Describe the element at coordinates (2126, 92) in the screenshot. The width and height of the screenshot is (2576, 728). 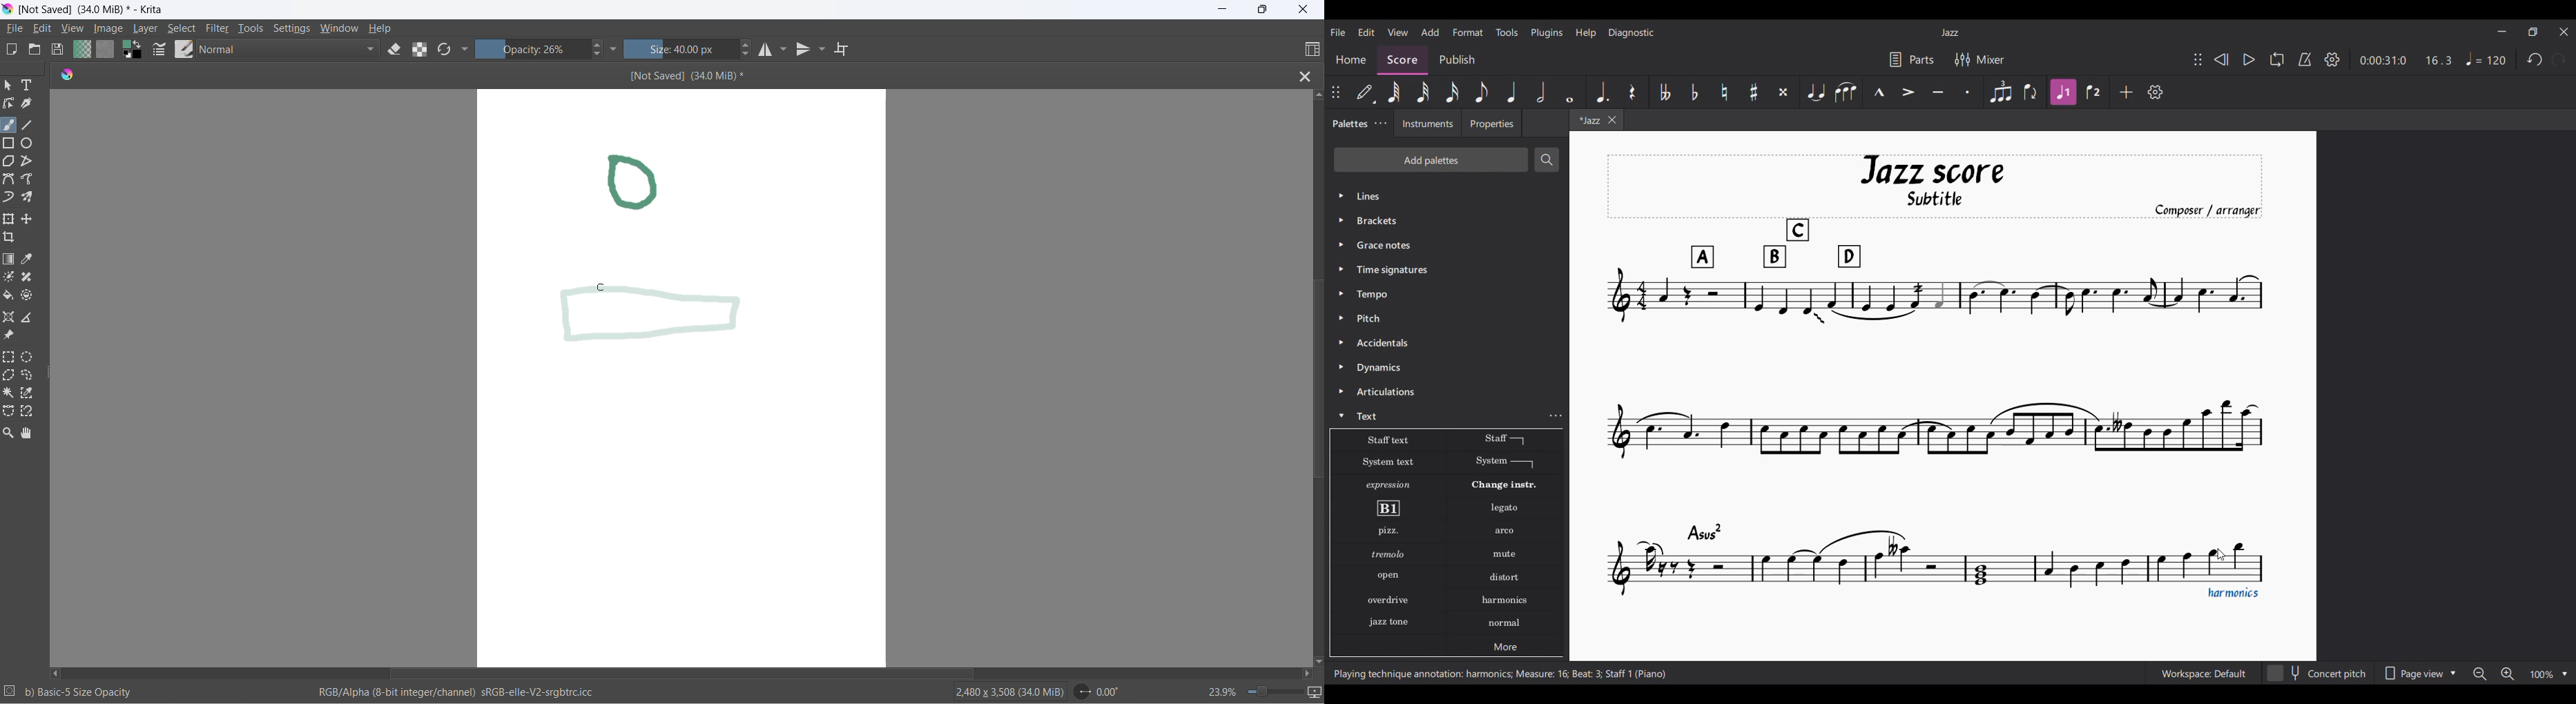
I see `Add` at that location.